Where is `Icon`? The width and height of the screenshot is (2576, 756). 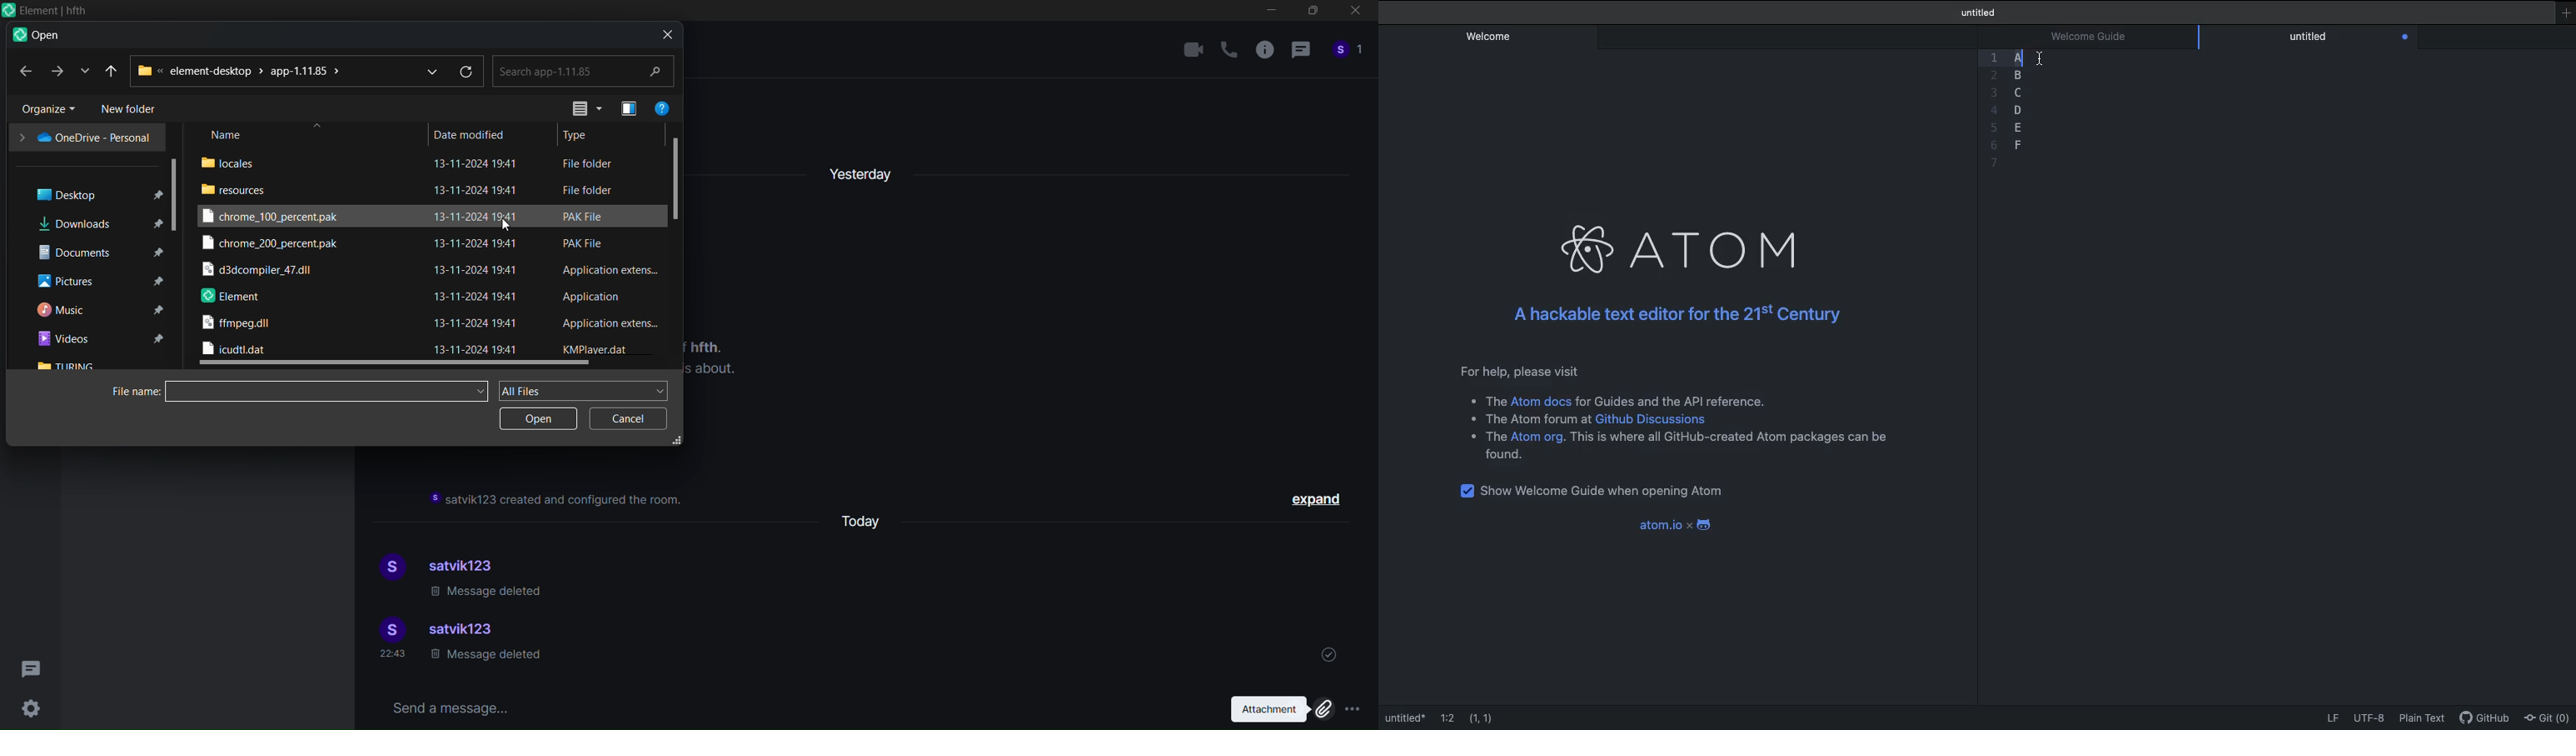 Icon is located at coordinates (45, 11).